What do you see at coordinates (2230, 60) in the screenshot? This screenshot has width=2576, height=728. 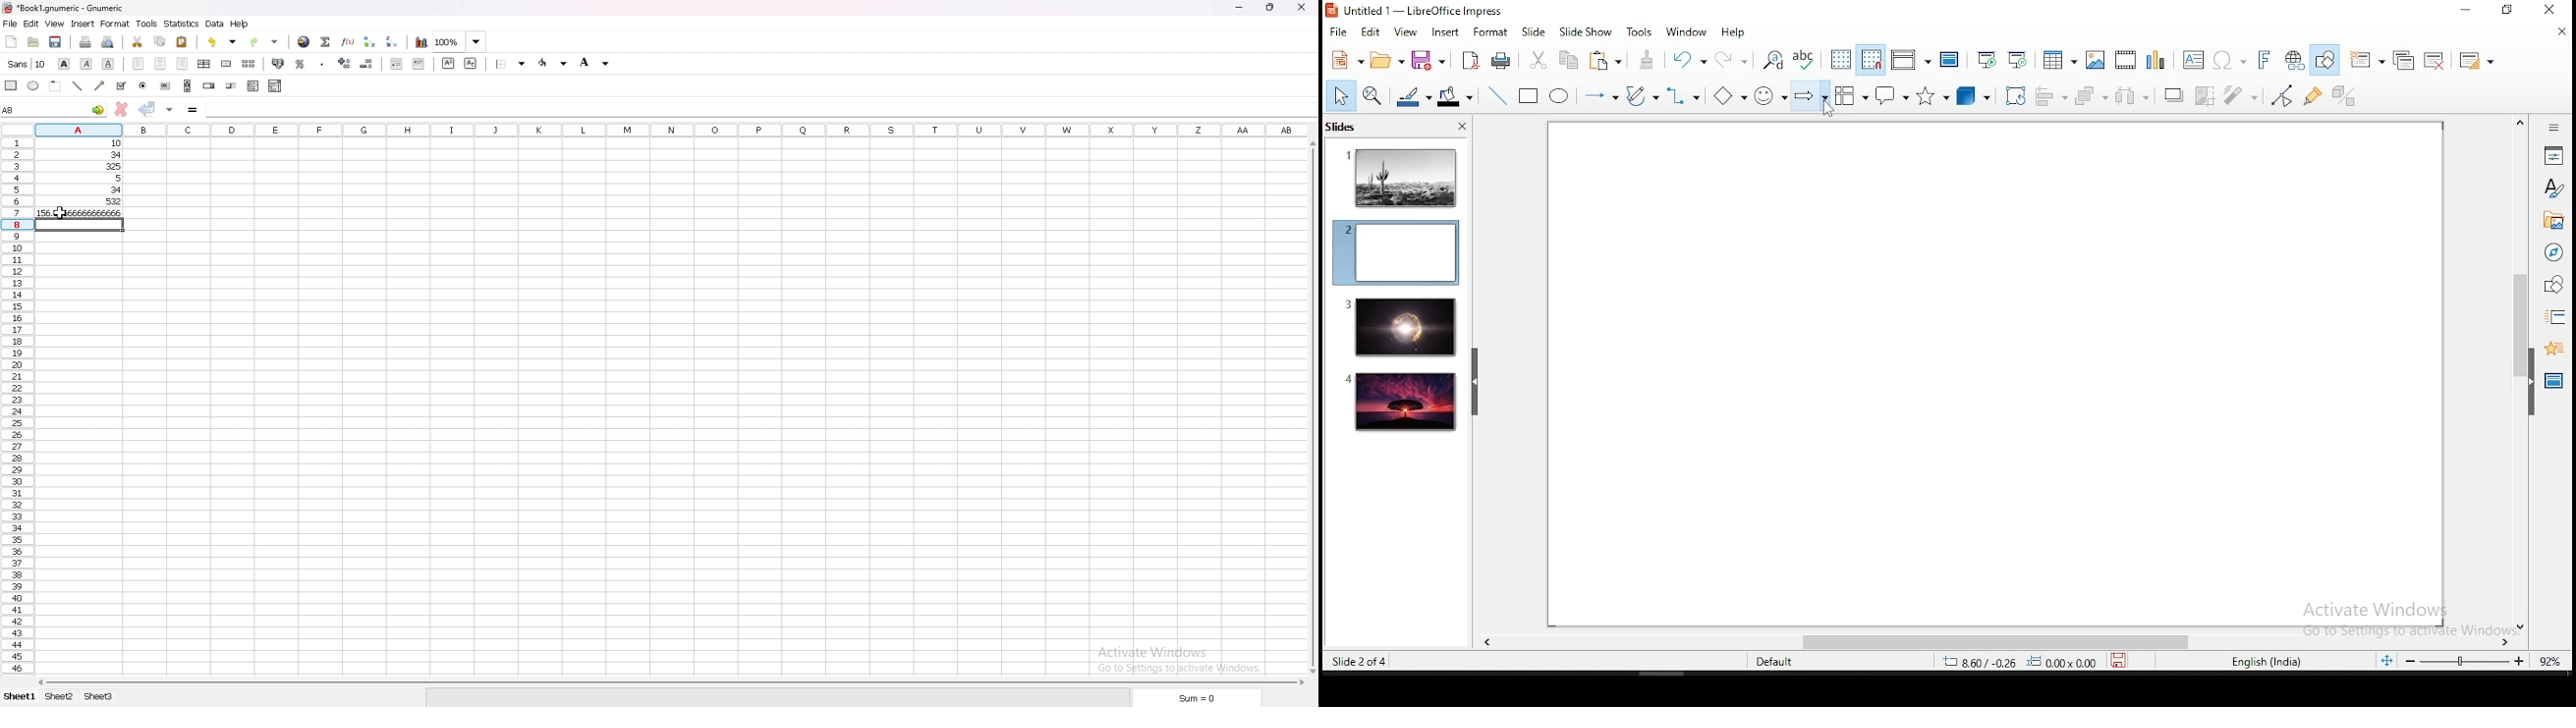 I see `special characters` at bounding box center [2230, 60].